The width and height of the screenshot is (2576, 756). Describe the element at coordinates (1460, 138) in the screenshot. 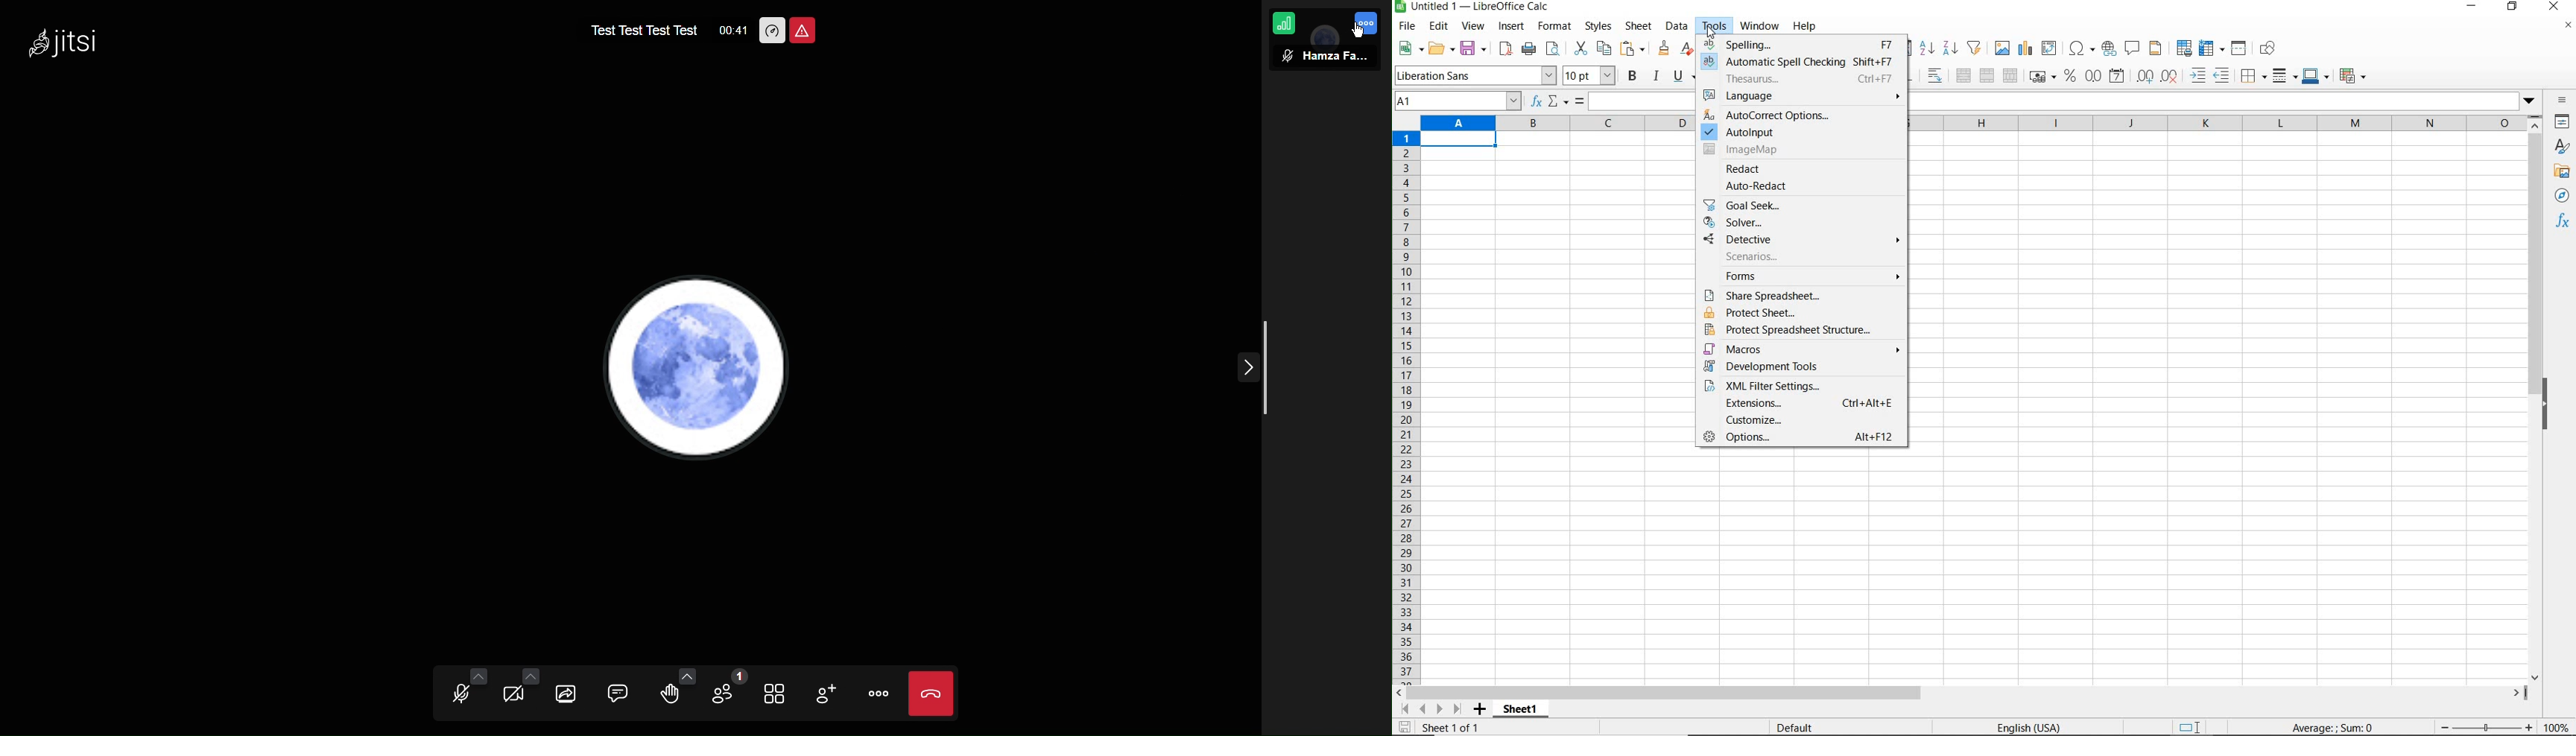

I see `selected cell` at that location.